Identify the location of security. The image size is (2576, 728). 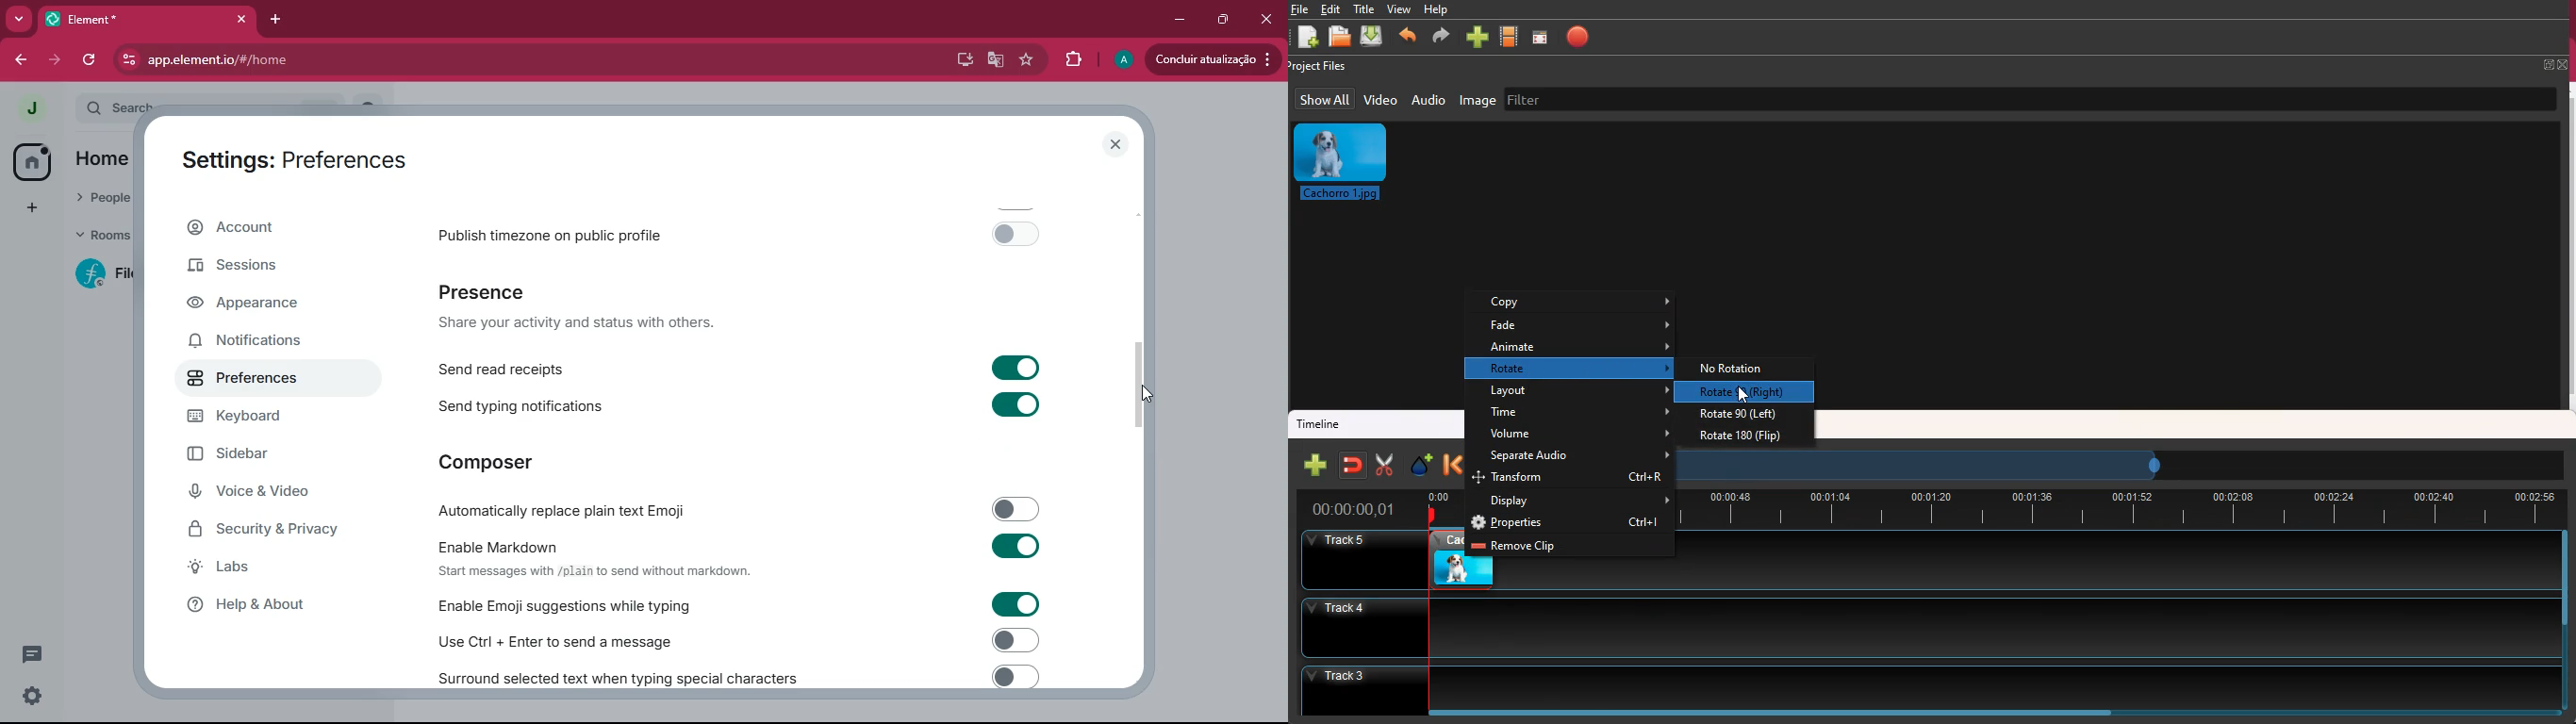
(275, 531).